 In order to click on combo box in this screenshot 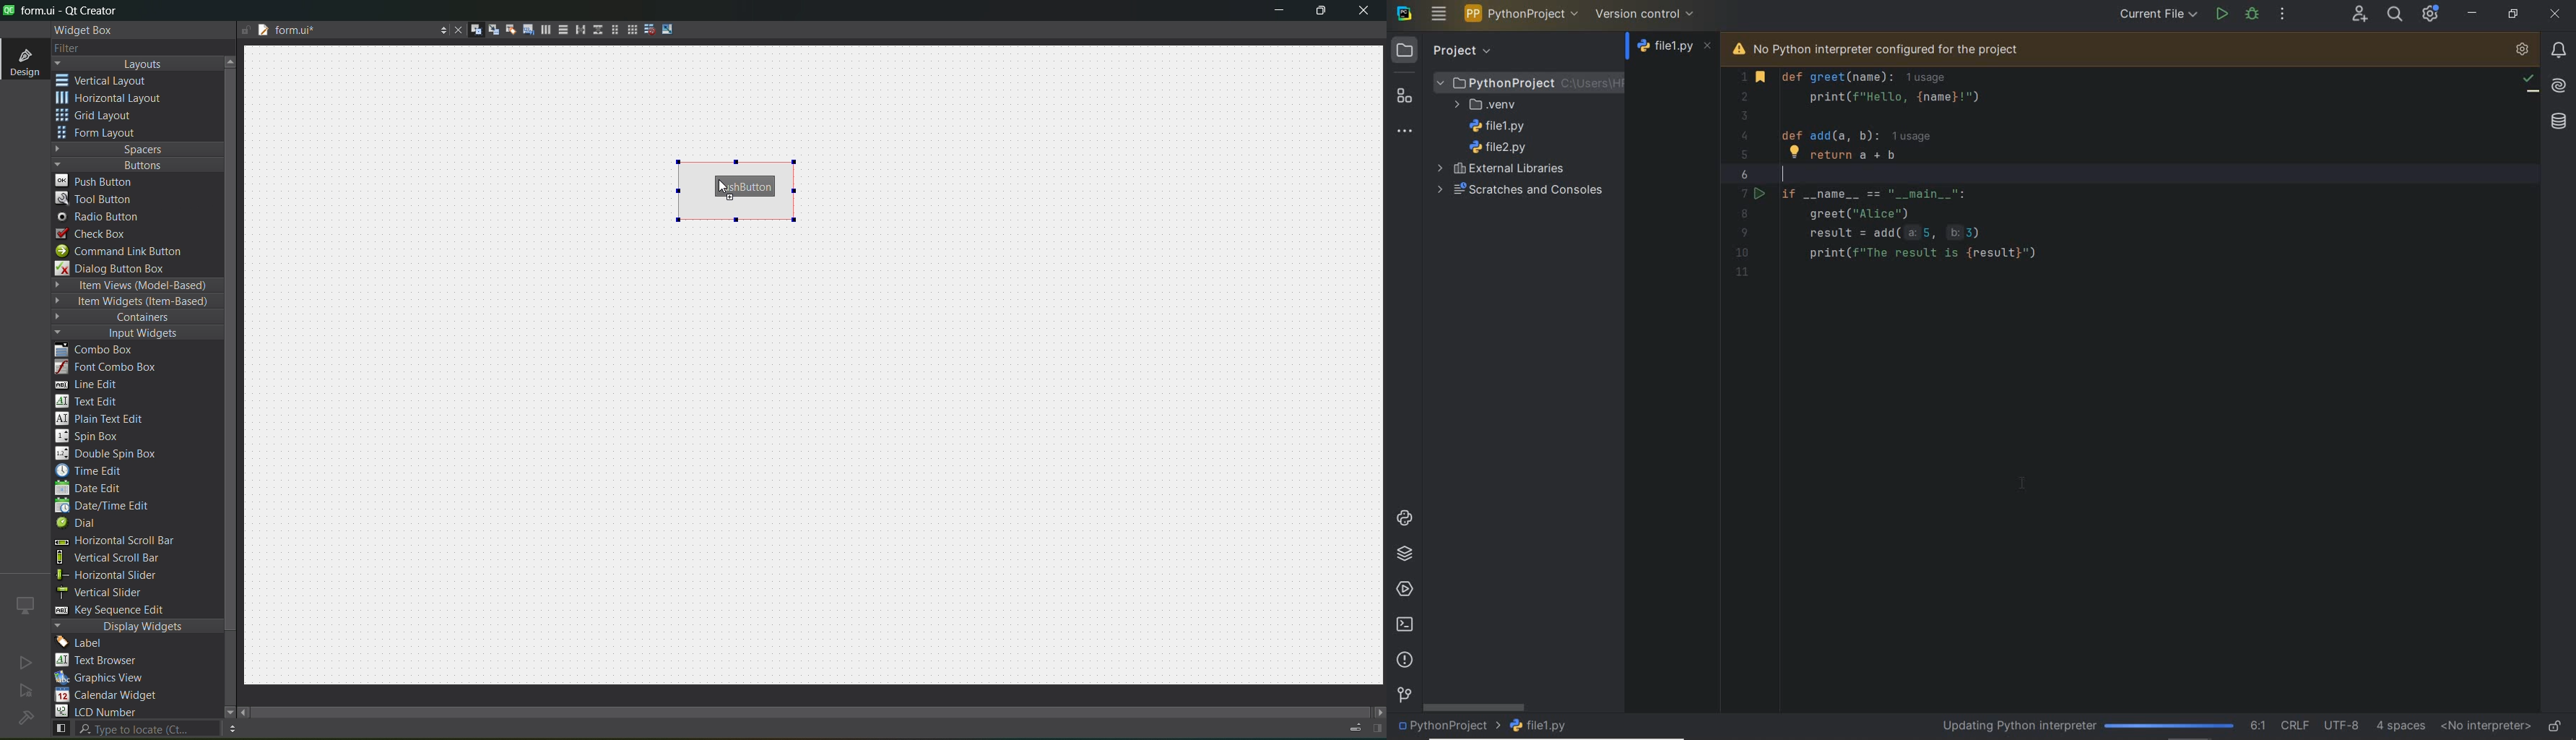, I will do `click(105, 350)`.